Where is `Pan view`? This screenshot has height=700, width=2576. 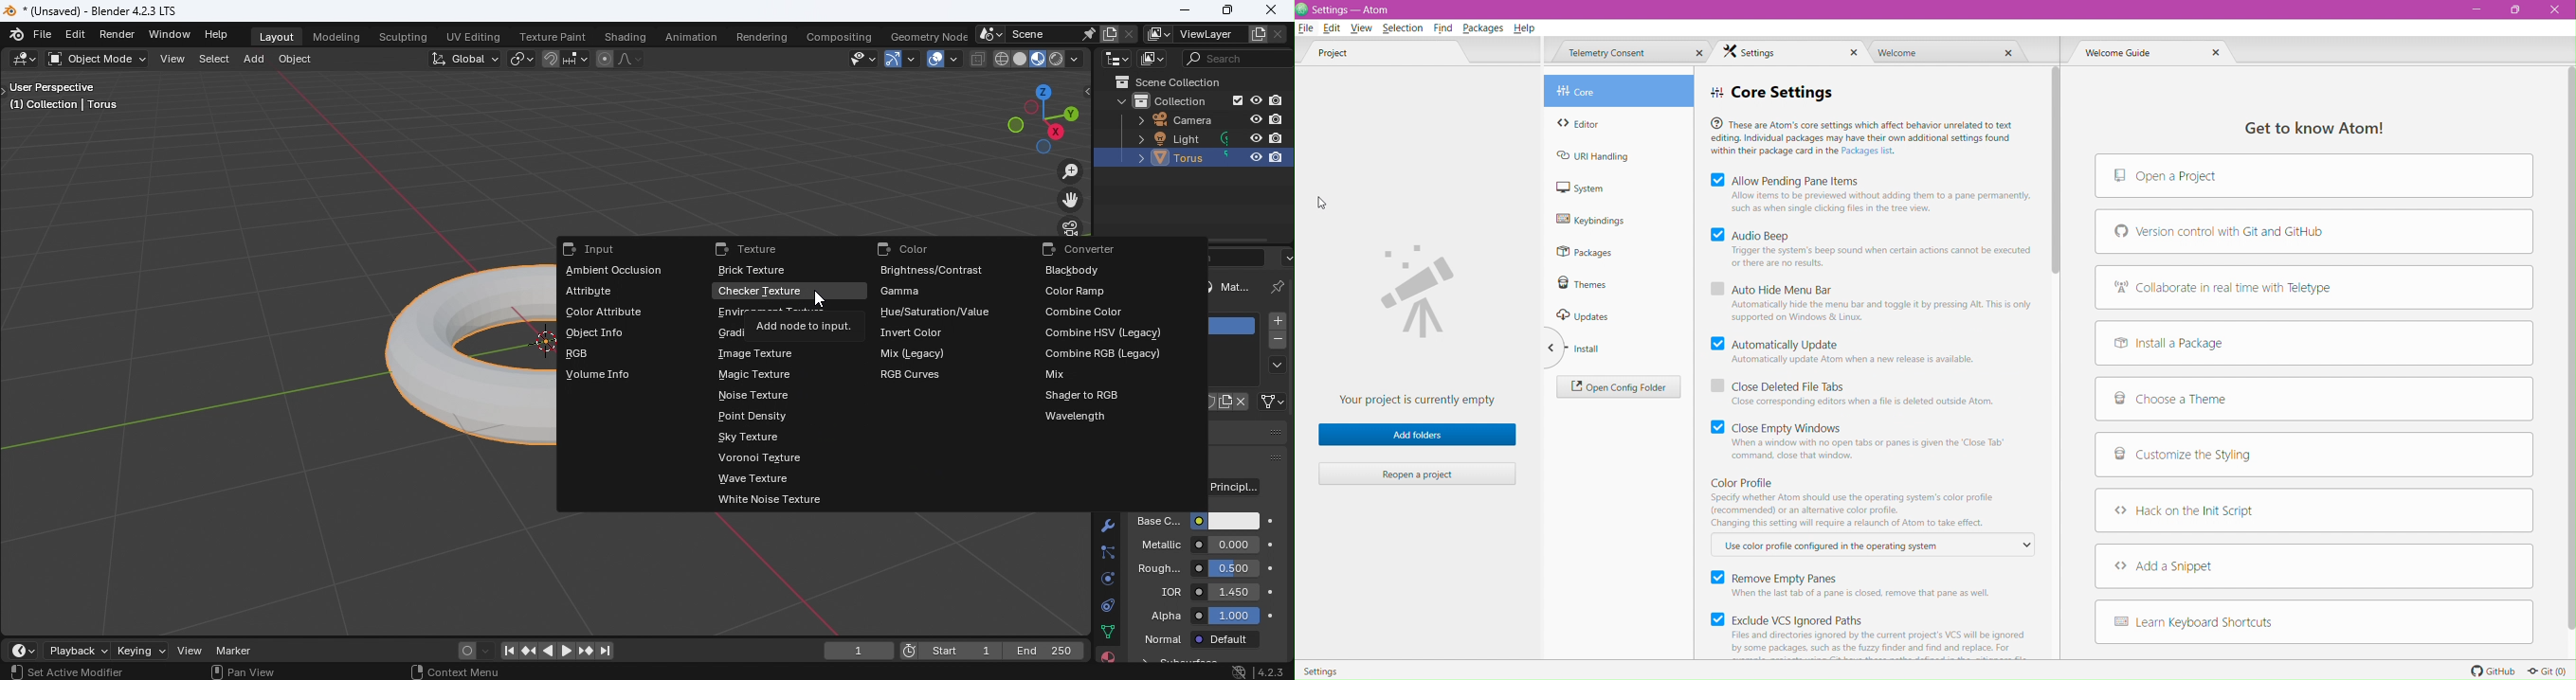 Pan view is located at coordinates (242, 672).